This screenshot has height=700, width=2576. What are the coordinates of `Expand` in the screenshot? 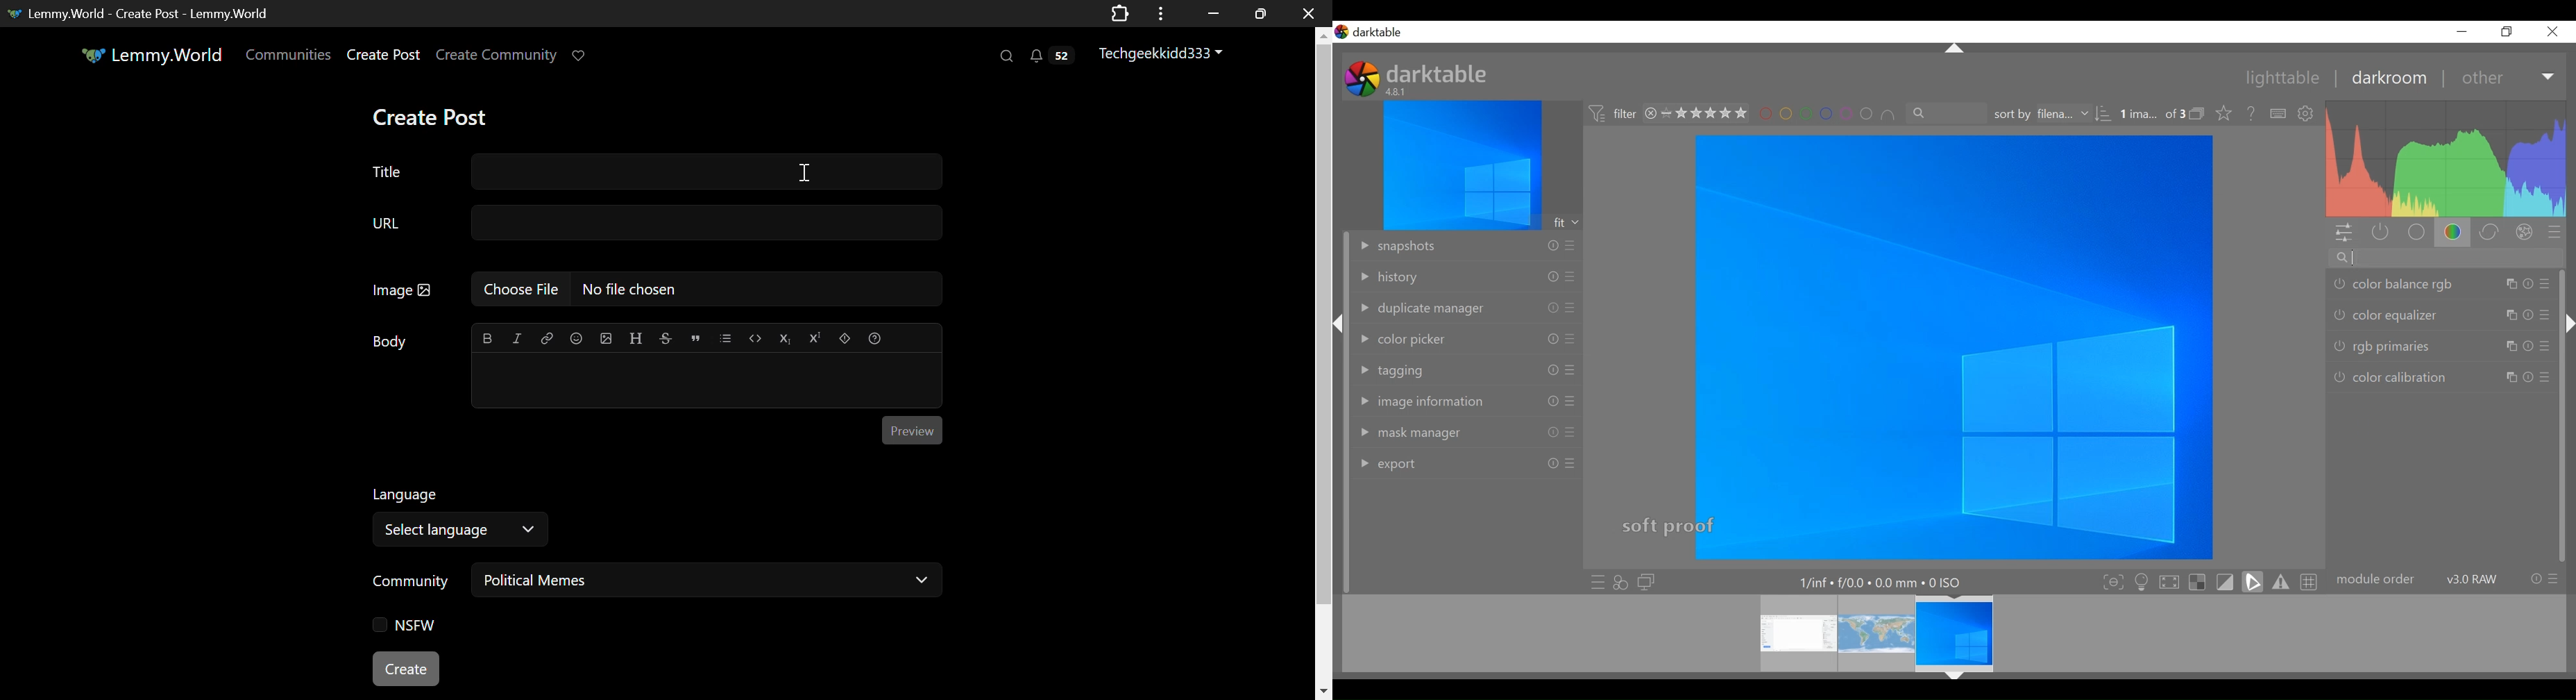 It's located at (2549, 78).